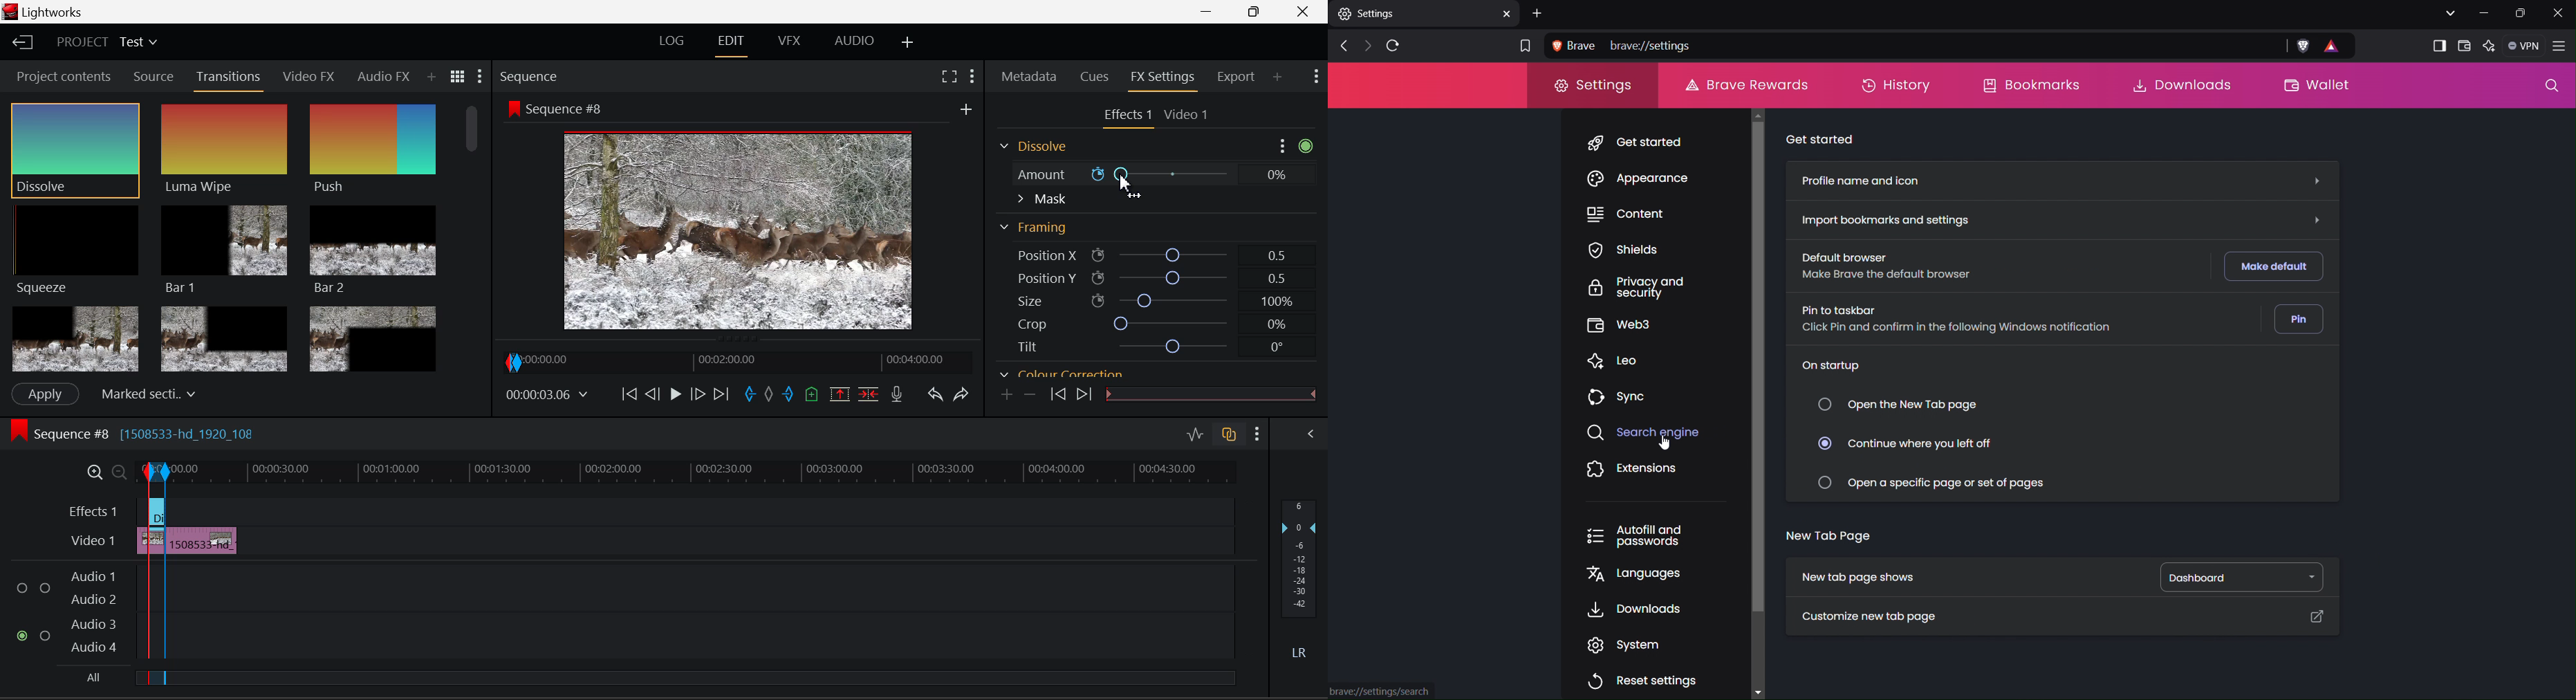 This screenshot has height=700, width=2576. I want to click on Redirect, so click(2324, 617).